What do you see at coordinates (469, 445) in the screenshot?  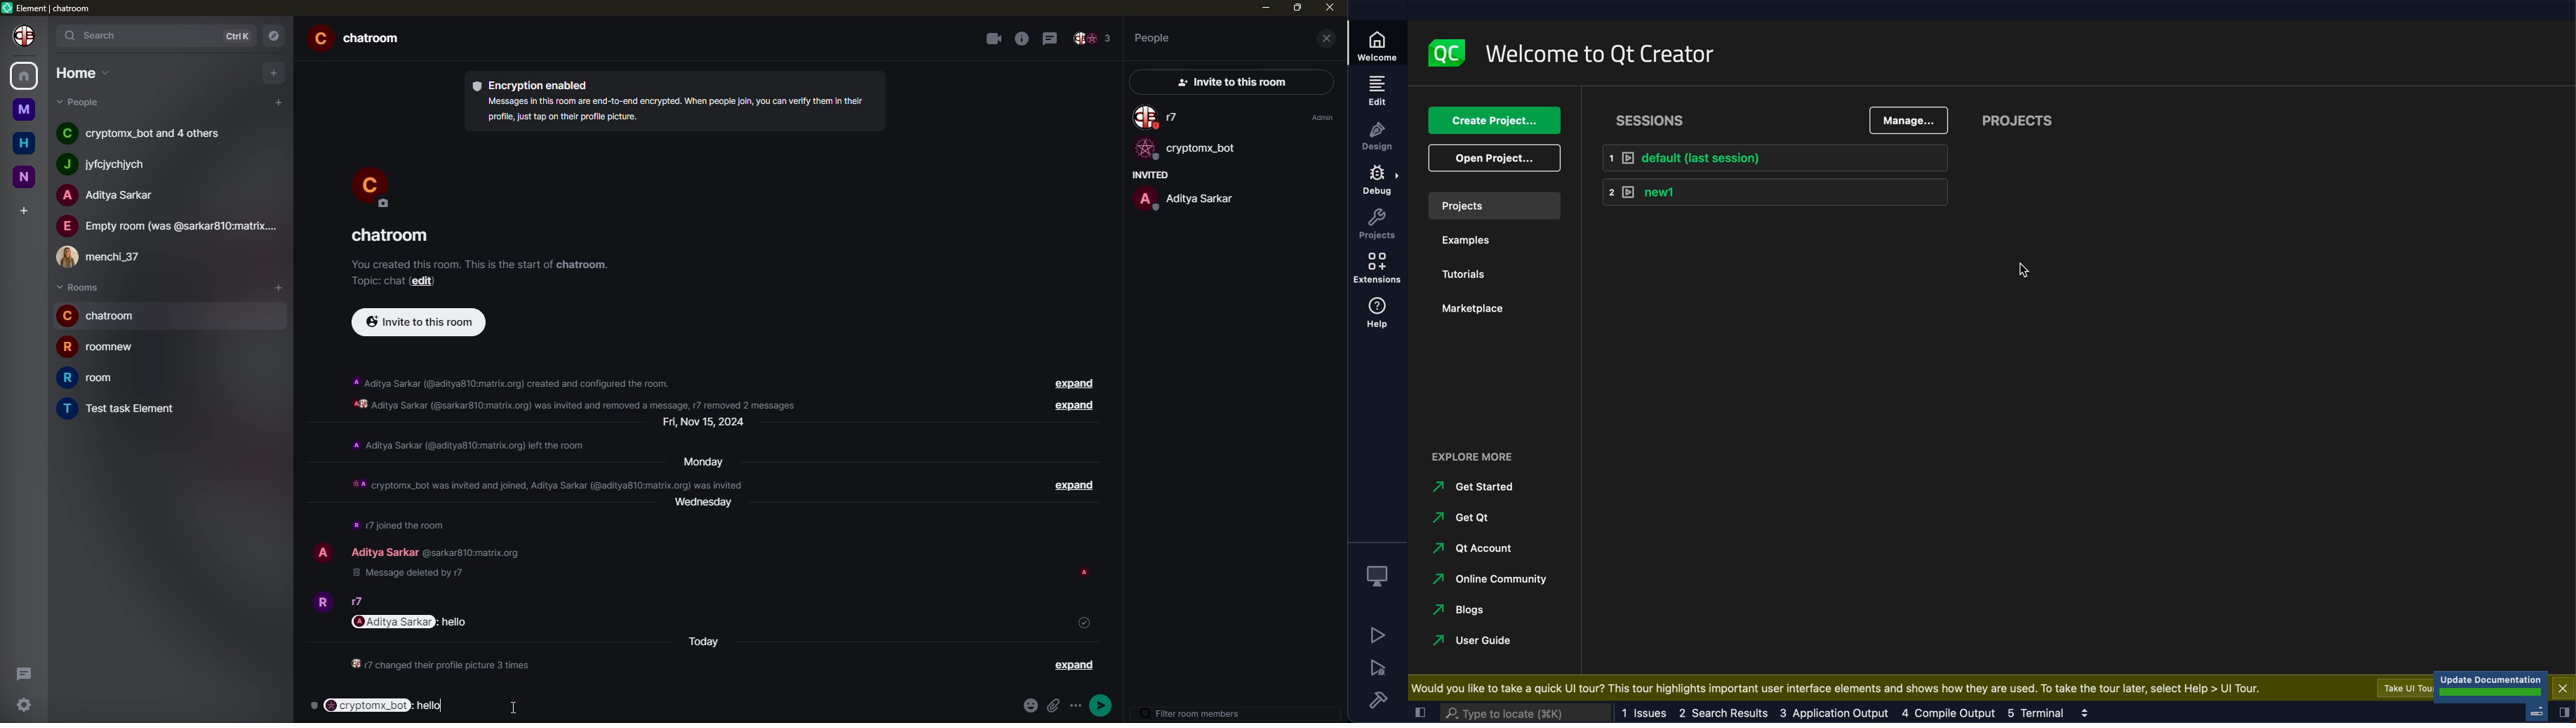 I see `info` at bounding box center [469, 445].